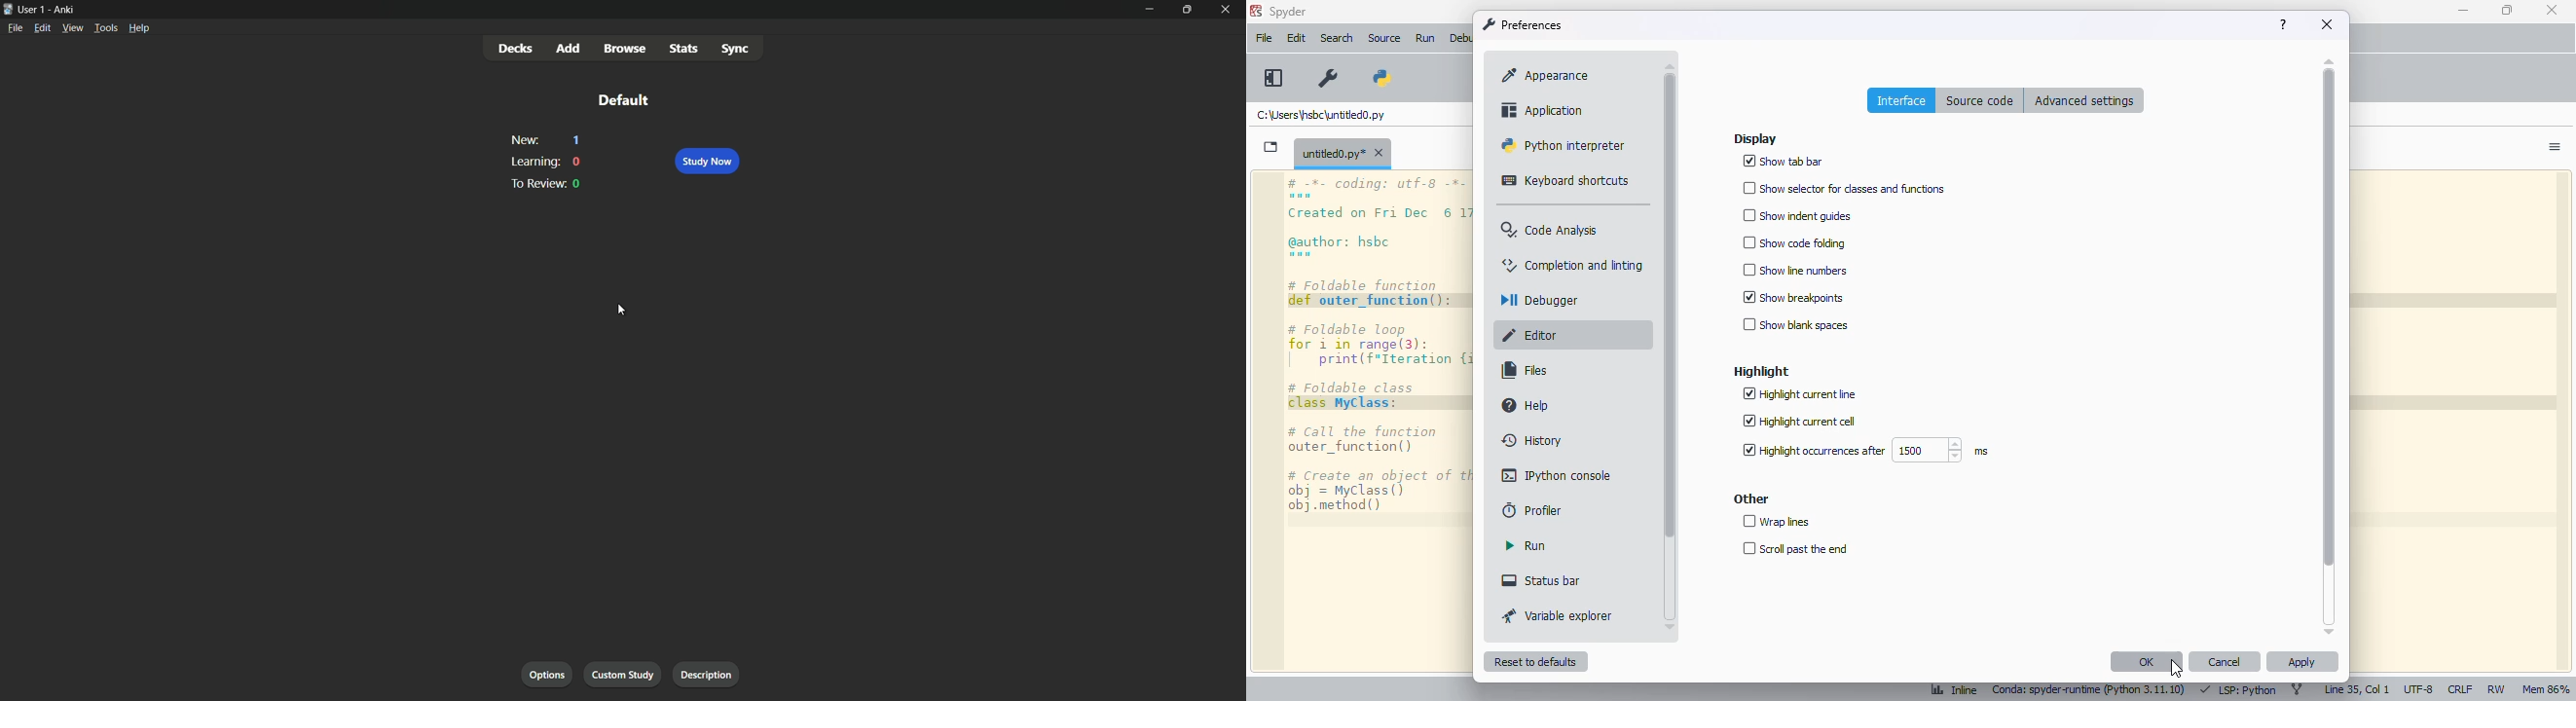 This screenshot has width=2576, height=728. Describe the element at coordinates (1547, 75) in the screenshot. I see `appearance` at that location.